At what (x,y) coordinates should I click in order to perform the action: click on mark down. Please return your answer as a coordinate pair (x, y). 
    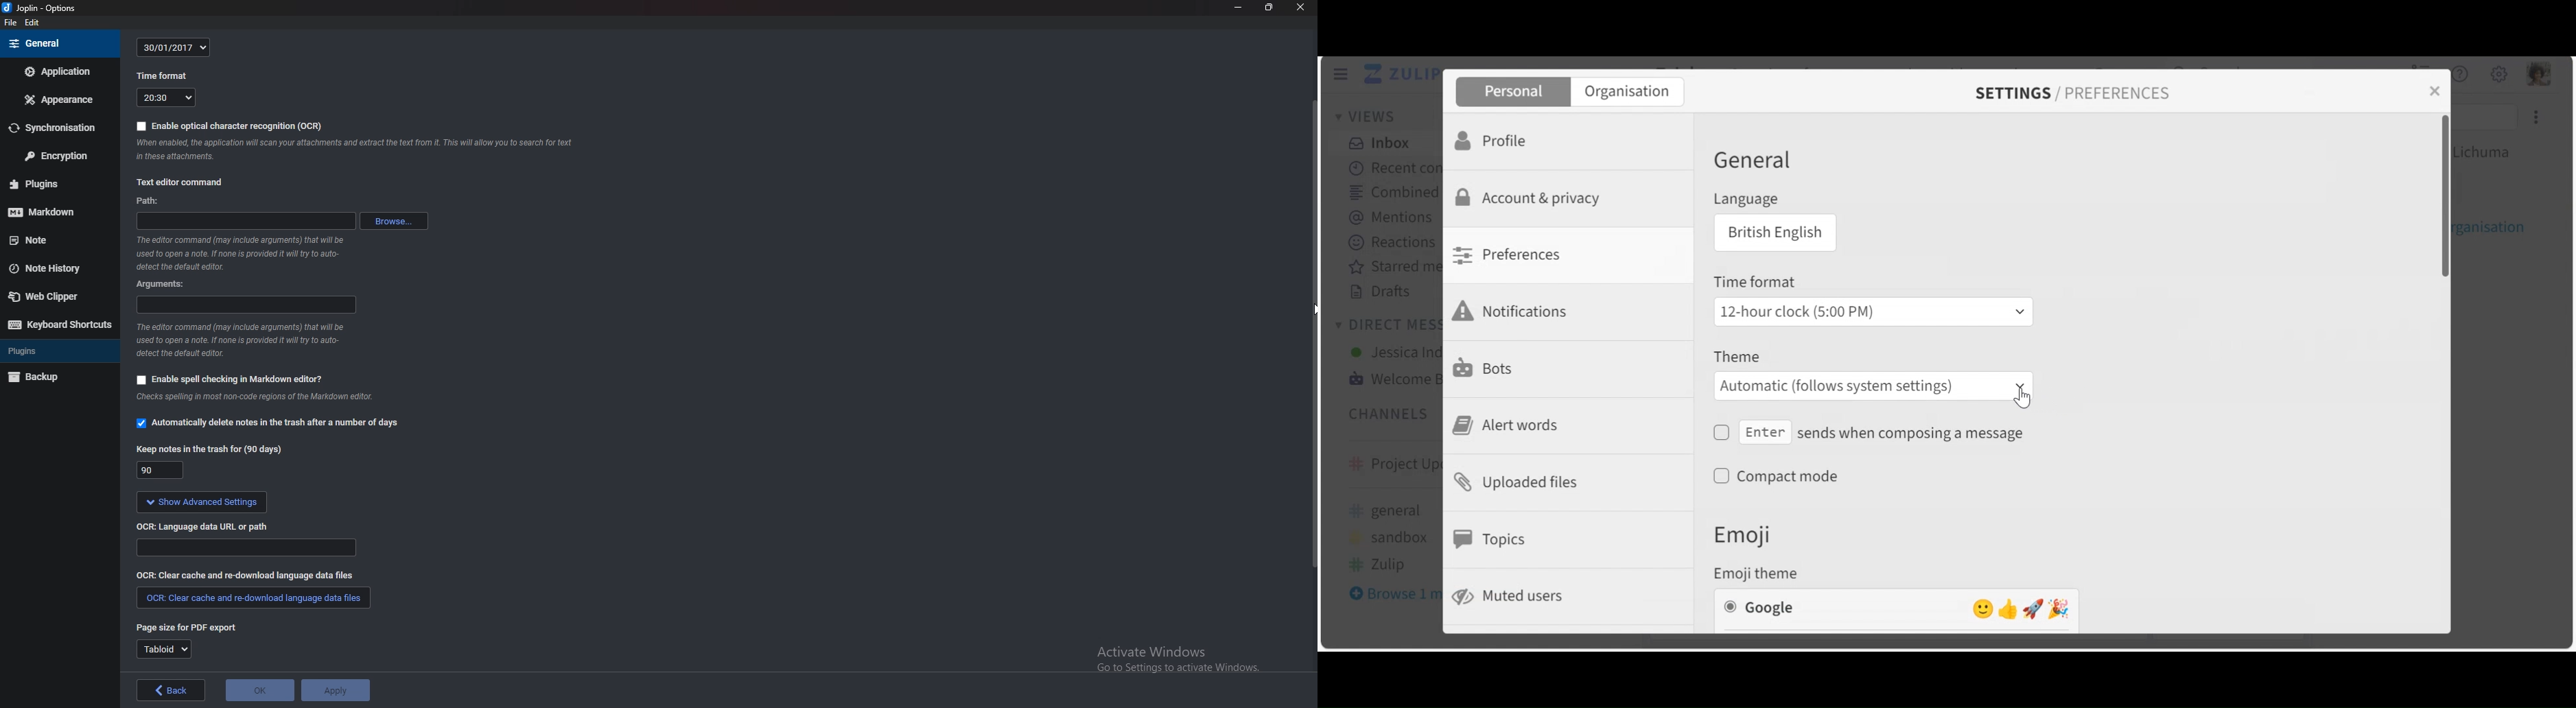
    Looking at the image, I should click on (46, 213).